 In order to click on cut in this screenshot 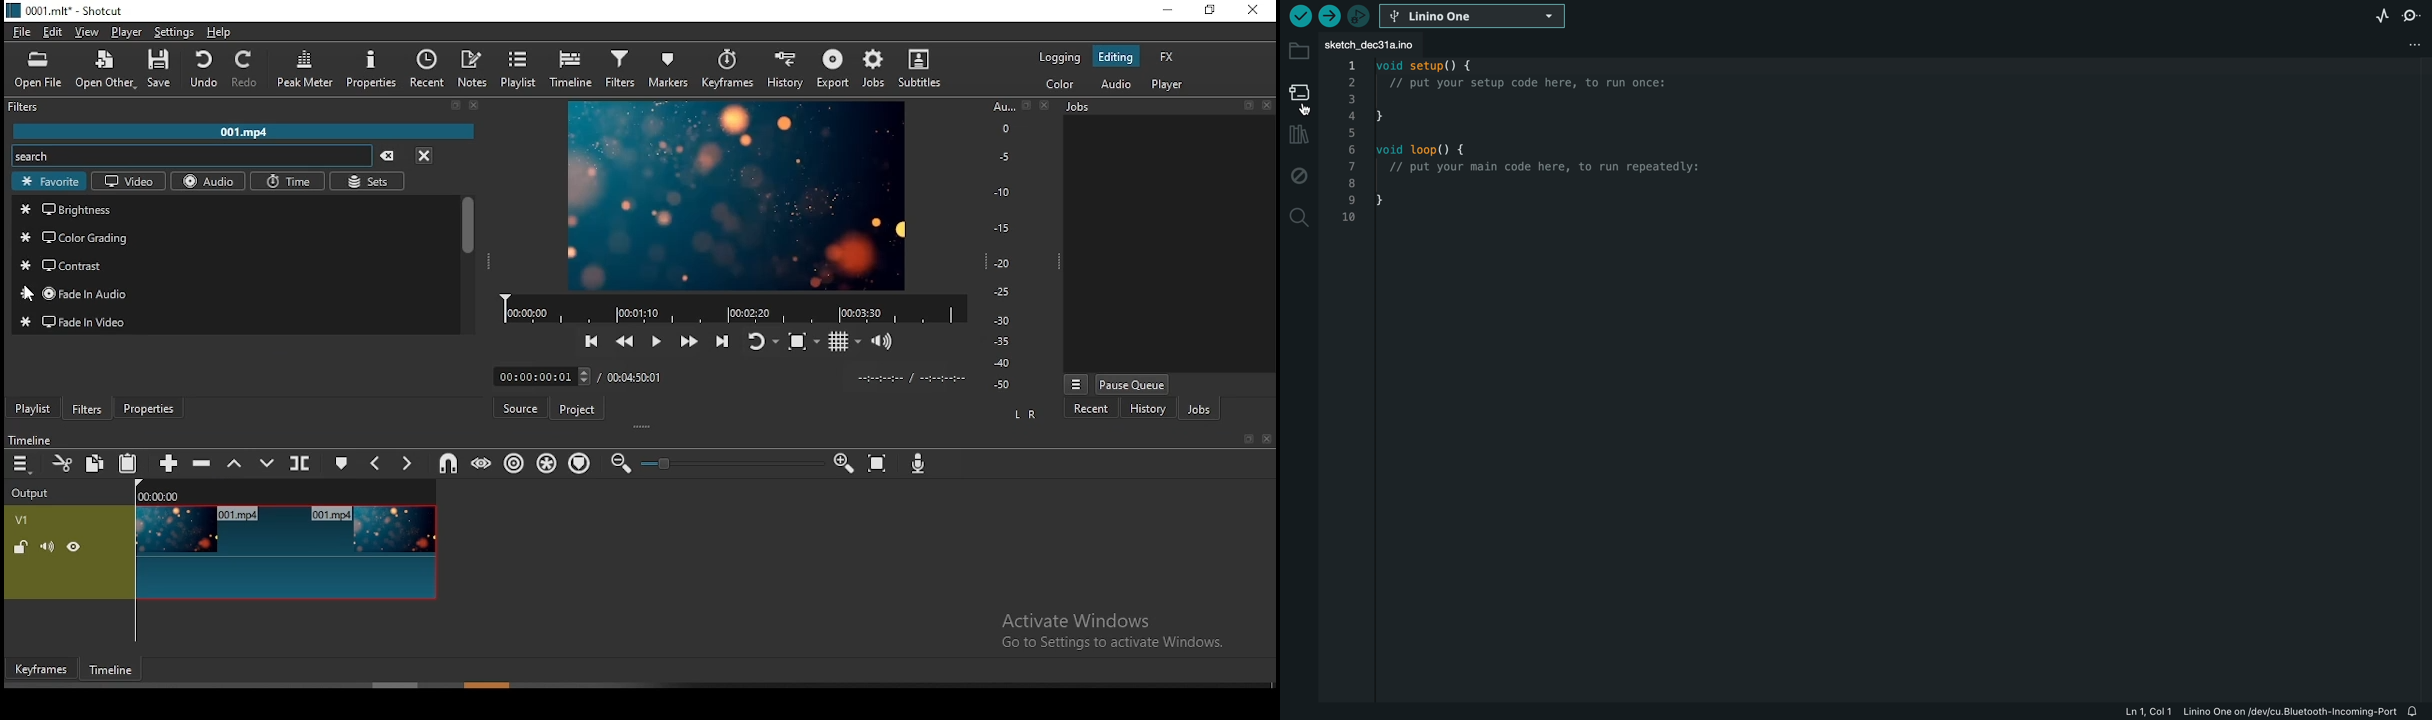, I will do `click(63, 463)`.